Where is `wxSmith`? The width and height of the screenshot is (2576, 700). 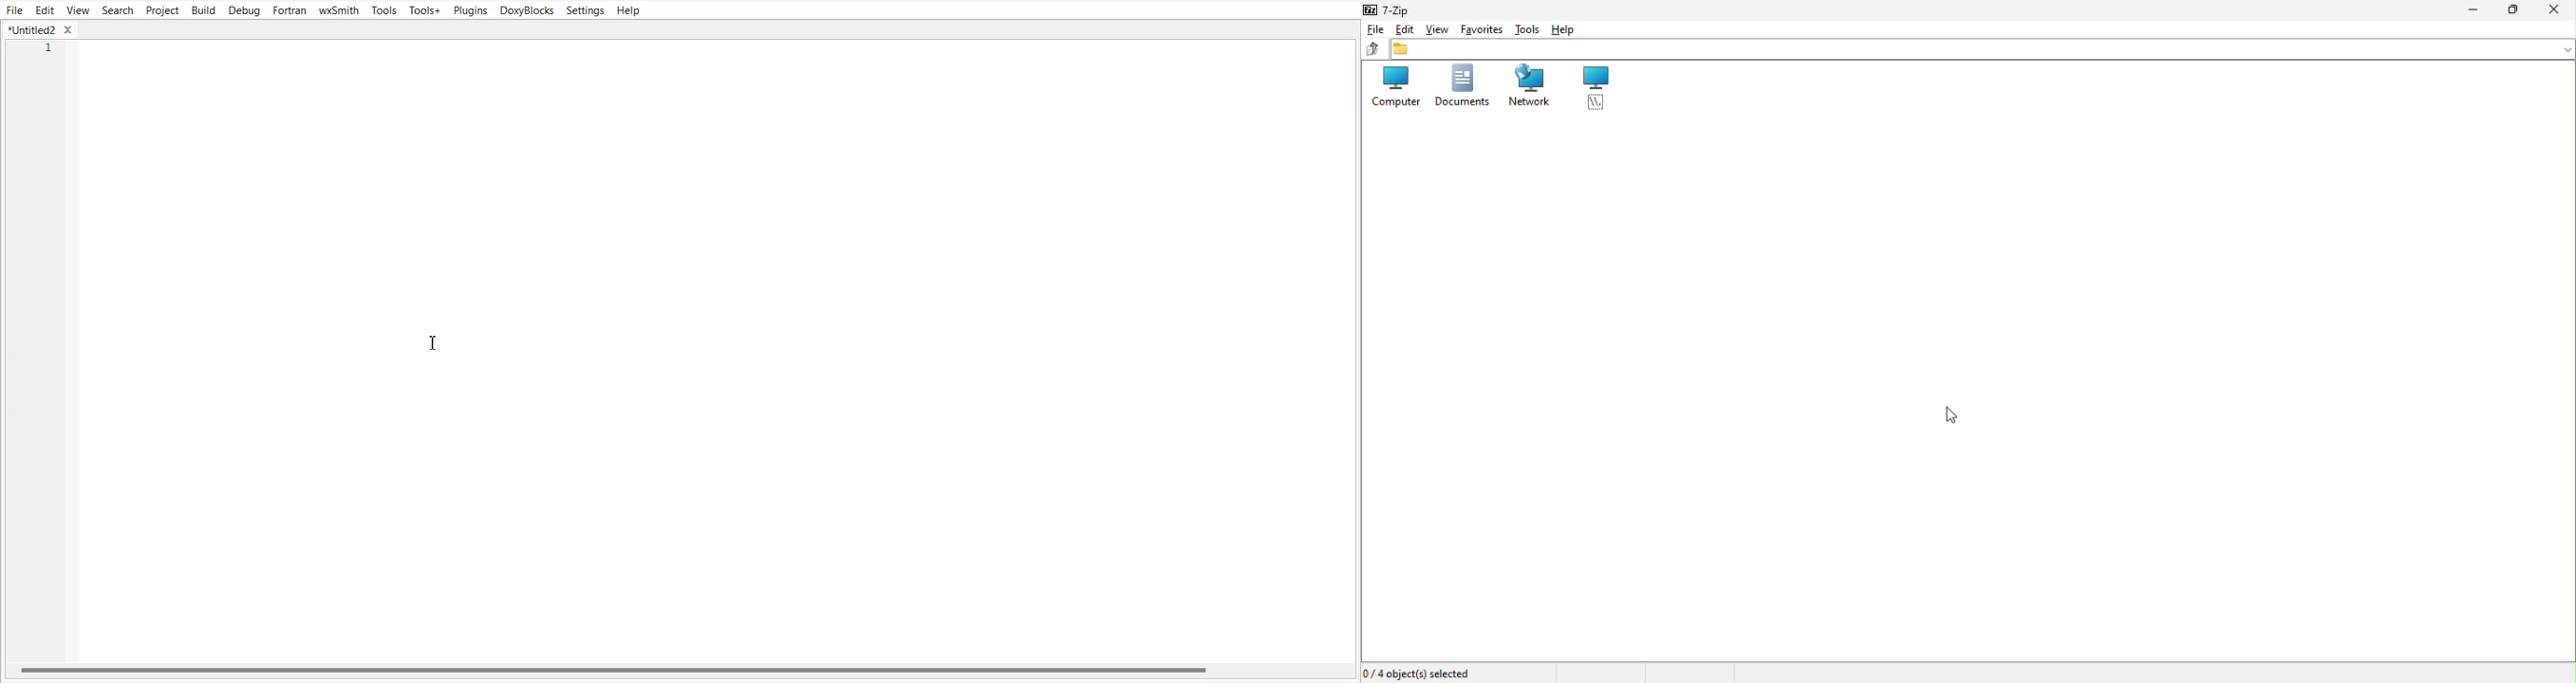 wxSmith is located at coordinates (340, 10).